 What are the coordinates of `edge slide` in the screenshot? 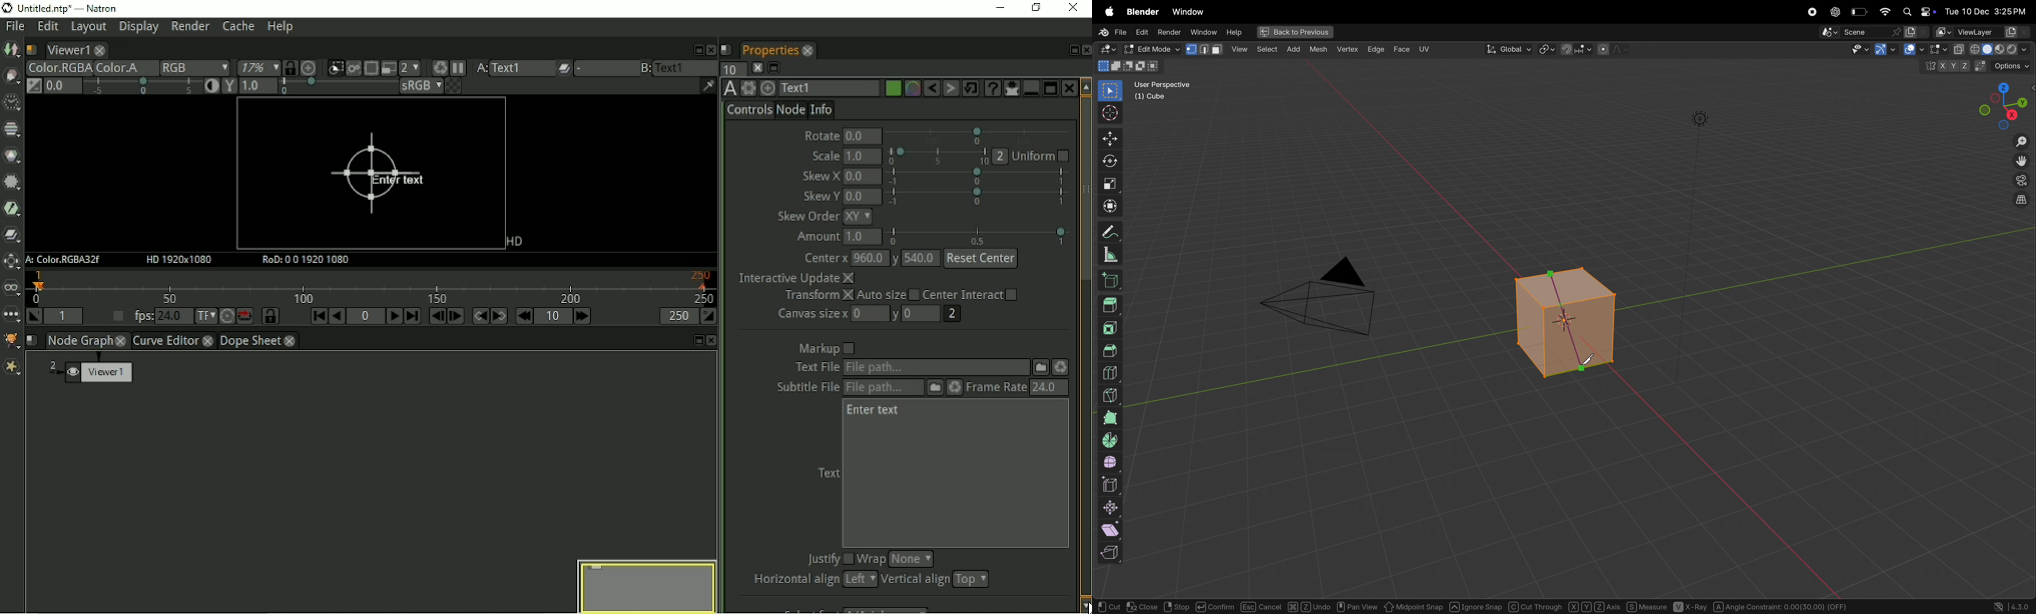 It's located at (1112, 485).